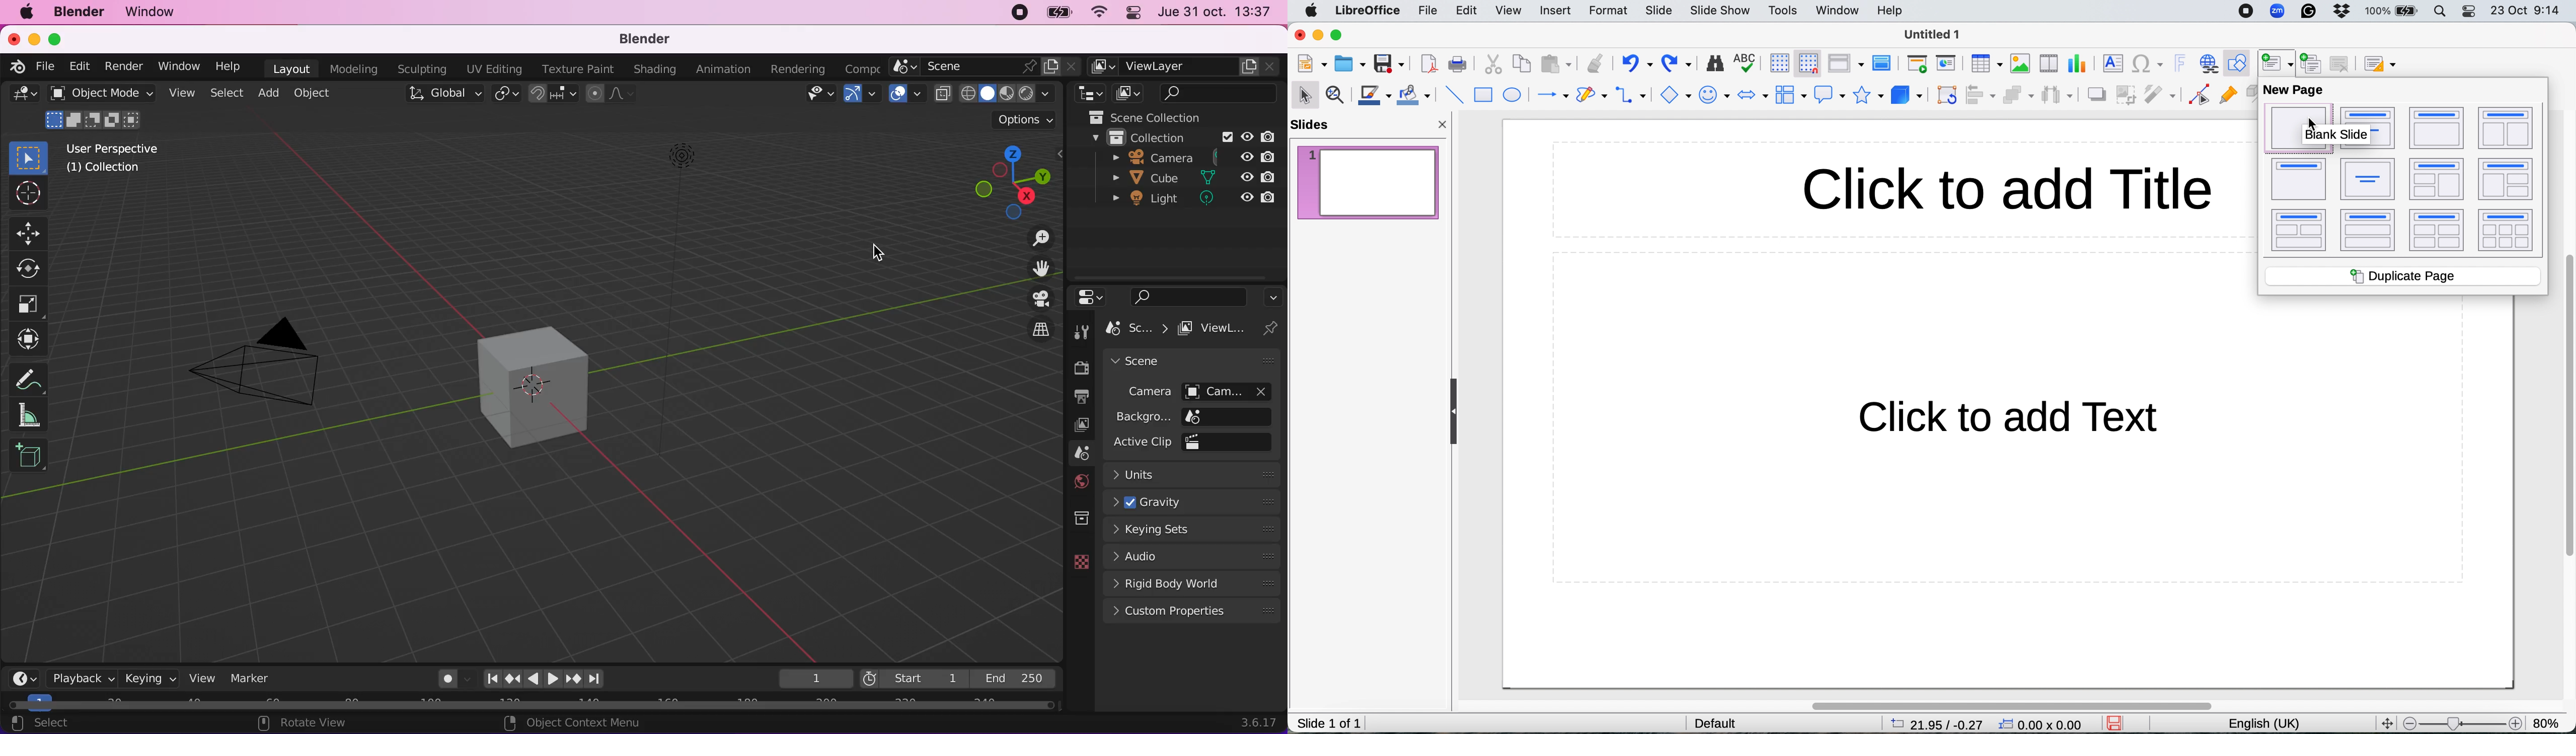 This screenshot has height=756, width=2576. I want to click on scene, so click(1192, 360).